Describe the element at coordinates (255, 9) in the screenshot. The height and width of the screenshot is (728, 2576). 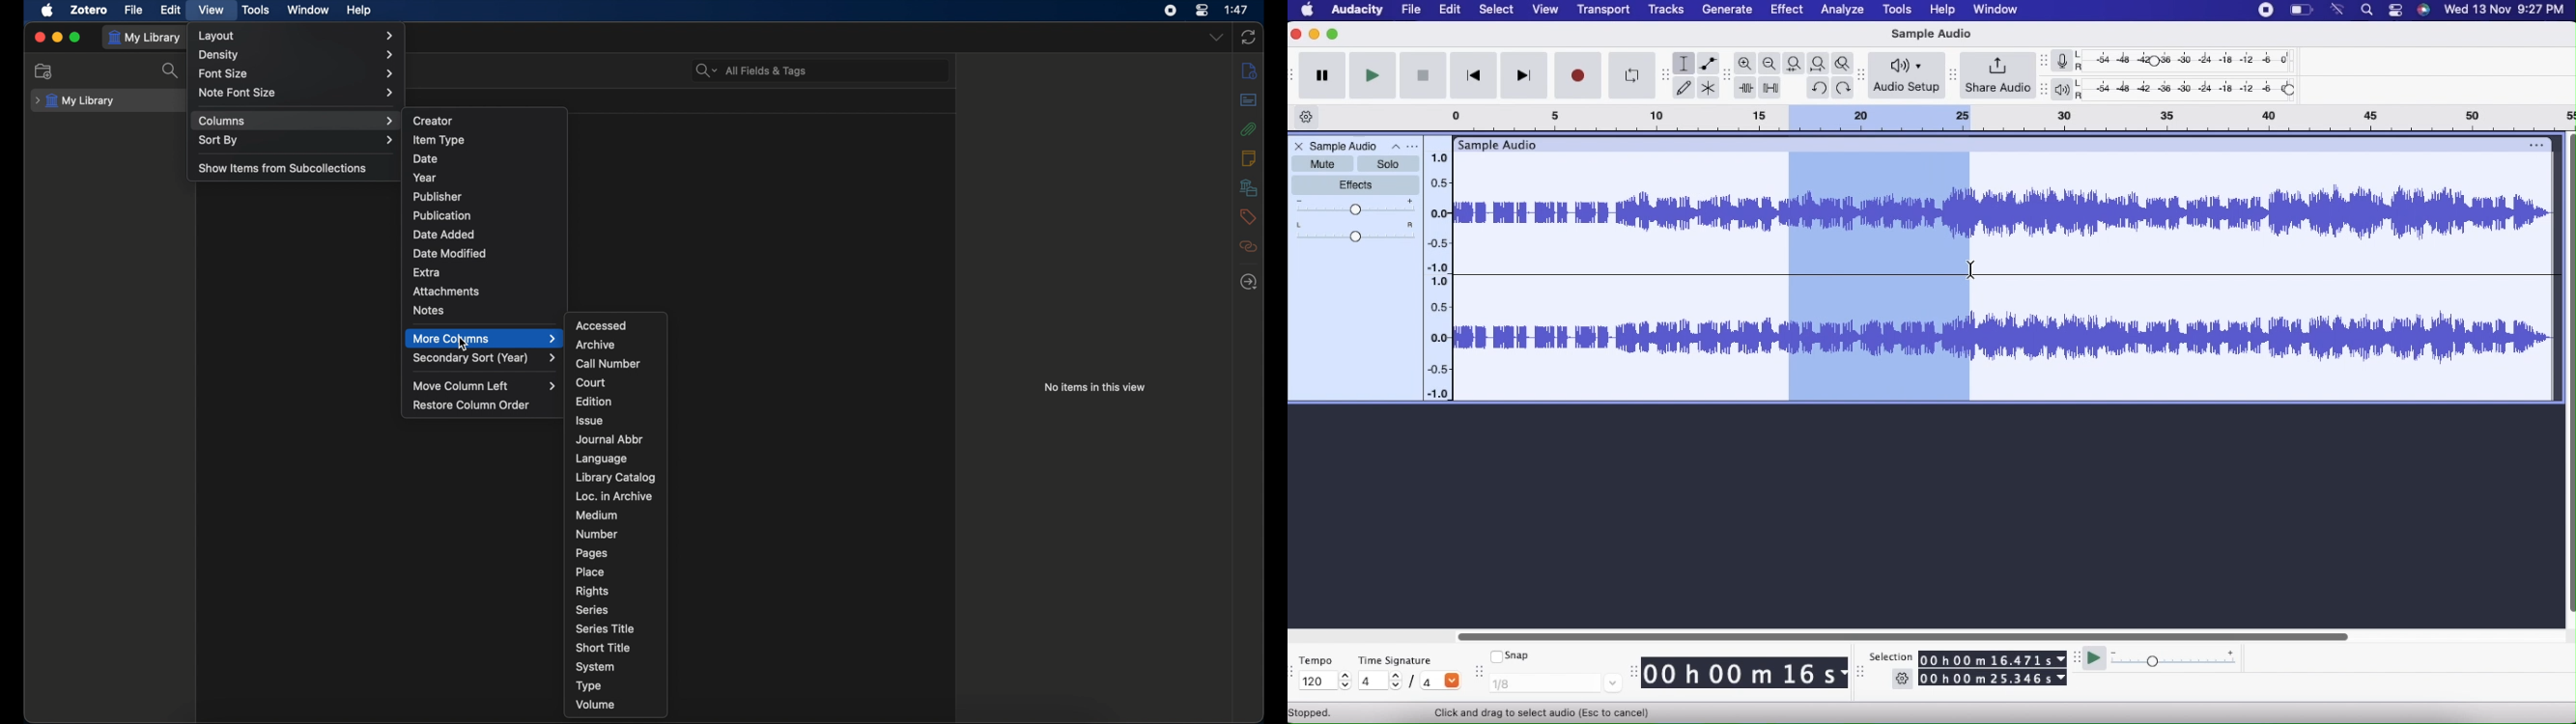
I see `tools` at that location.